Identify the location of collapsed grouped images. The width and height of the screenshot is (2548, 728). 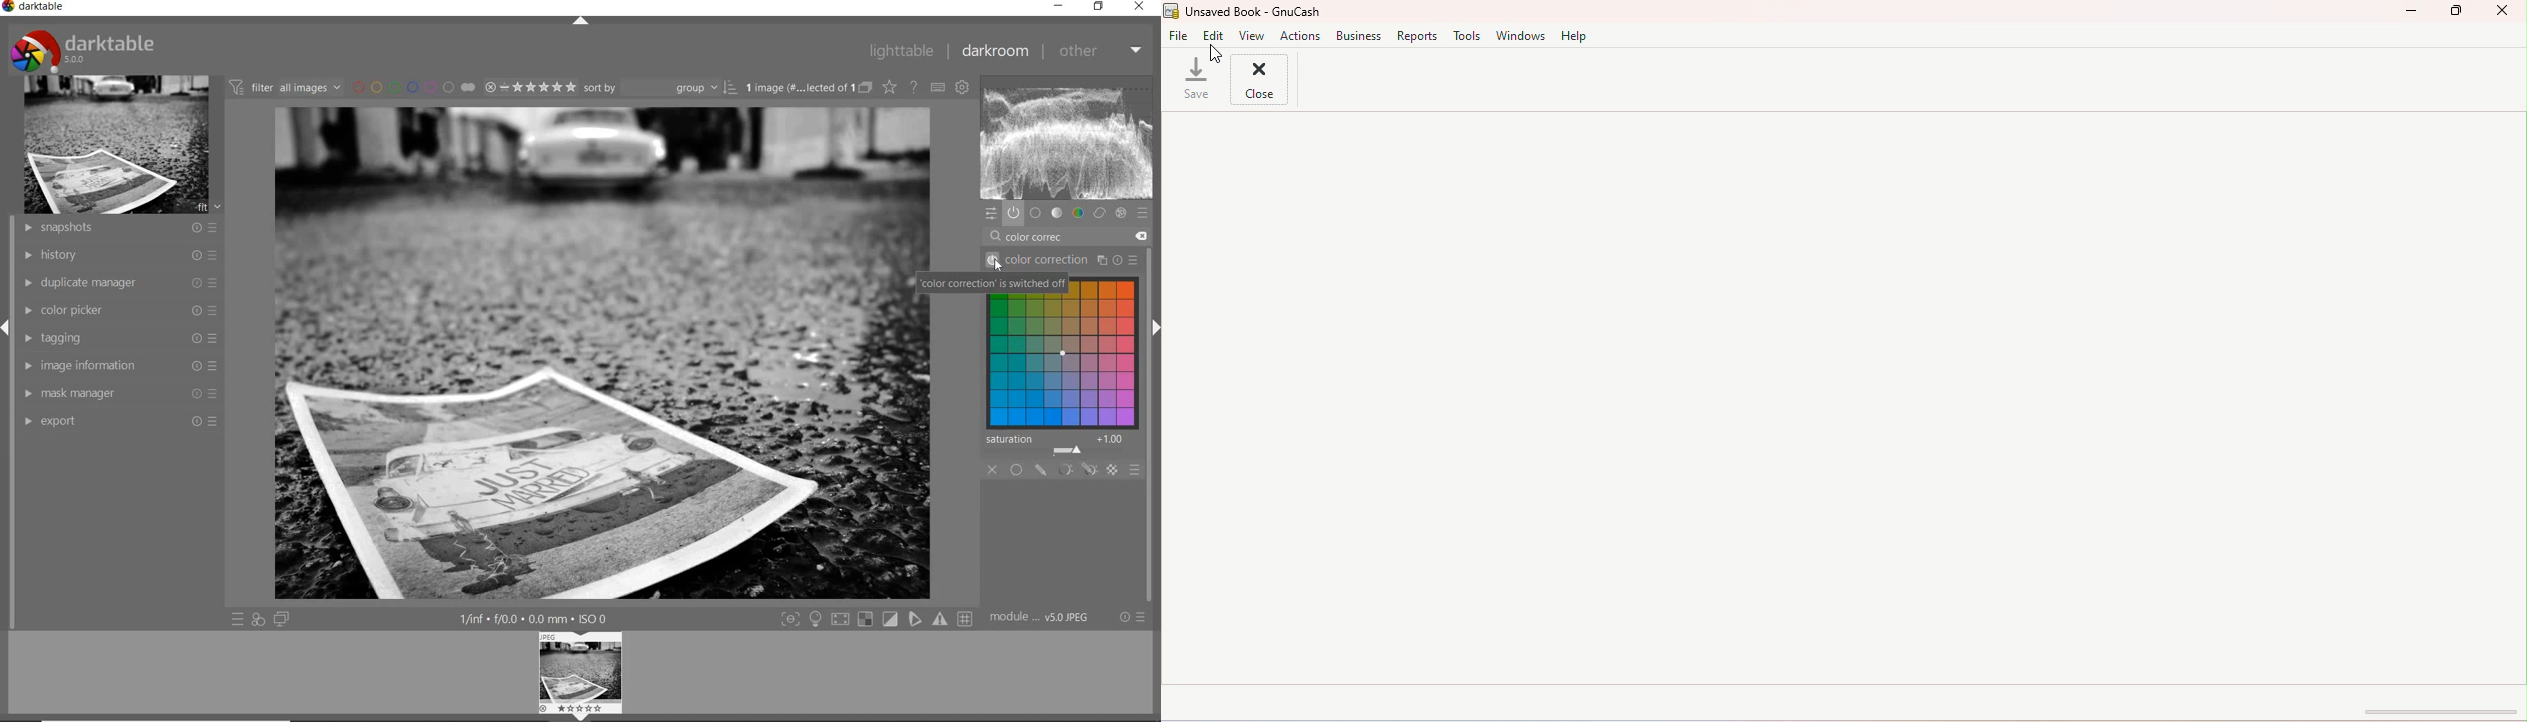
(867, 87).